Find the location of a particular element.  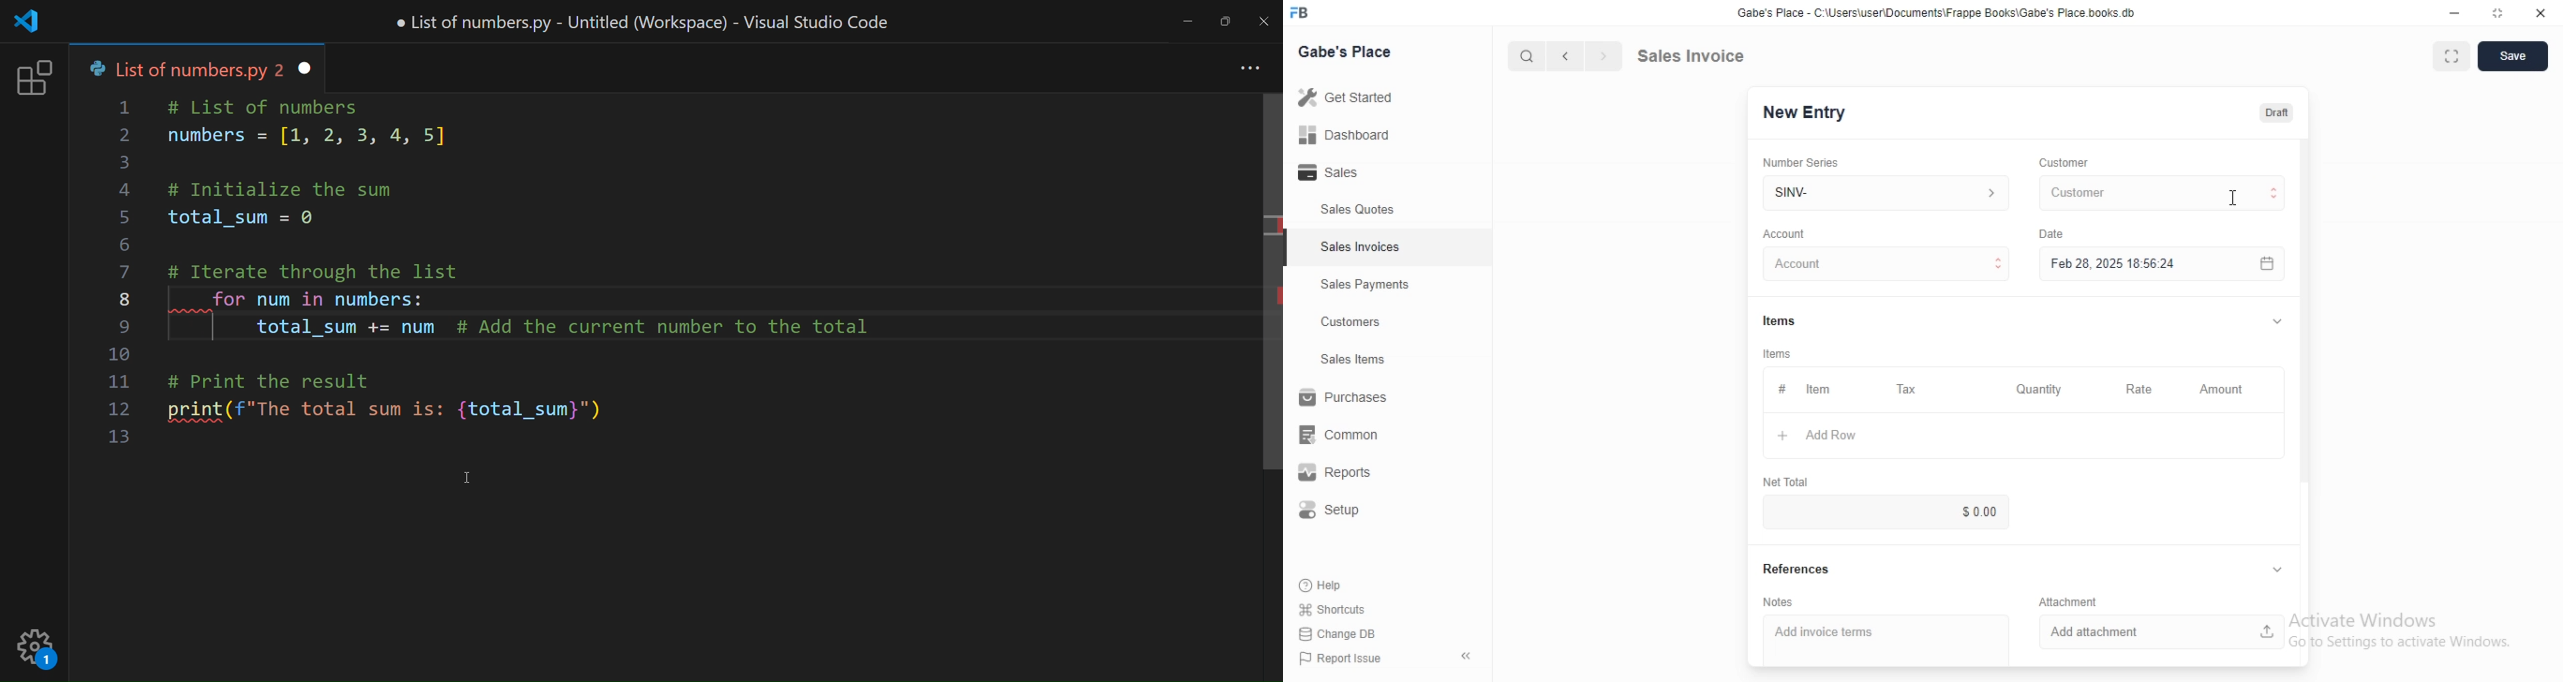

Shortcuts is located at coordinates (1344, 608).